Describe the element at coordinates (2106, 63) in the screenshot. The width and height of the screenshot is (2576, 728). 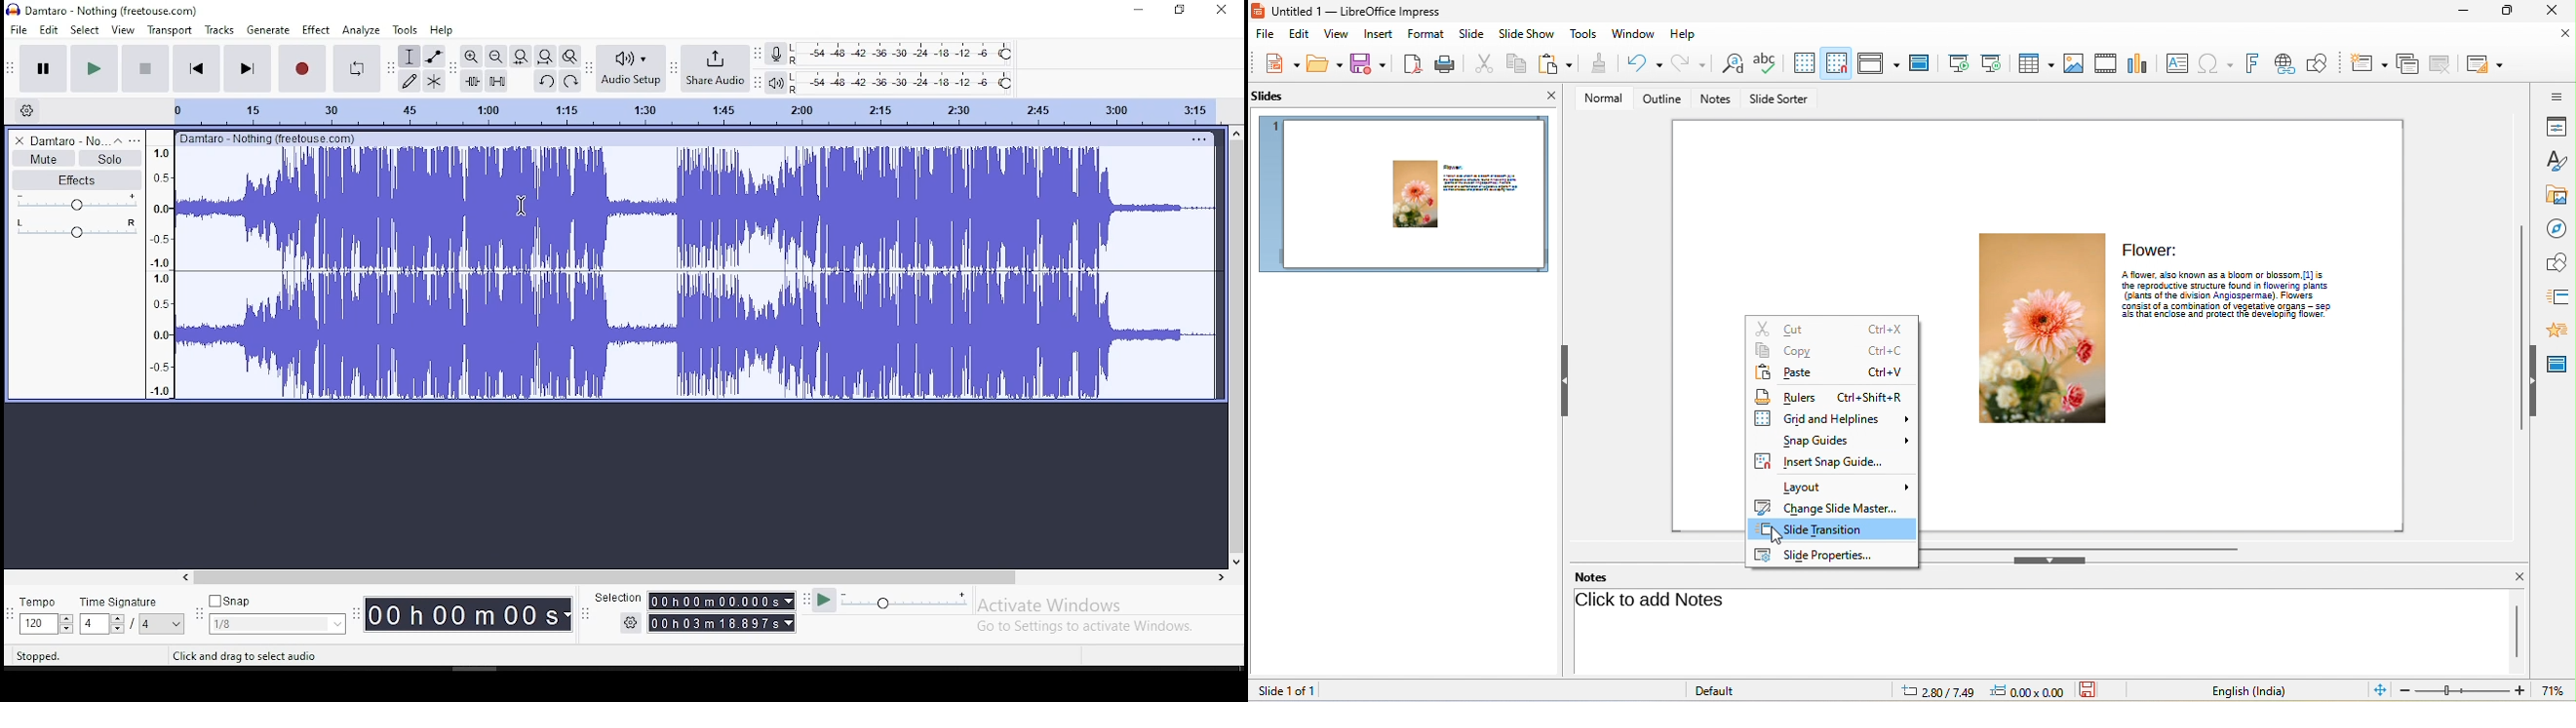
I see `video/audio` at that location.